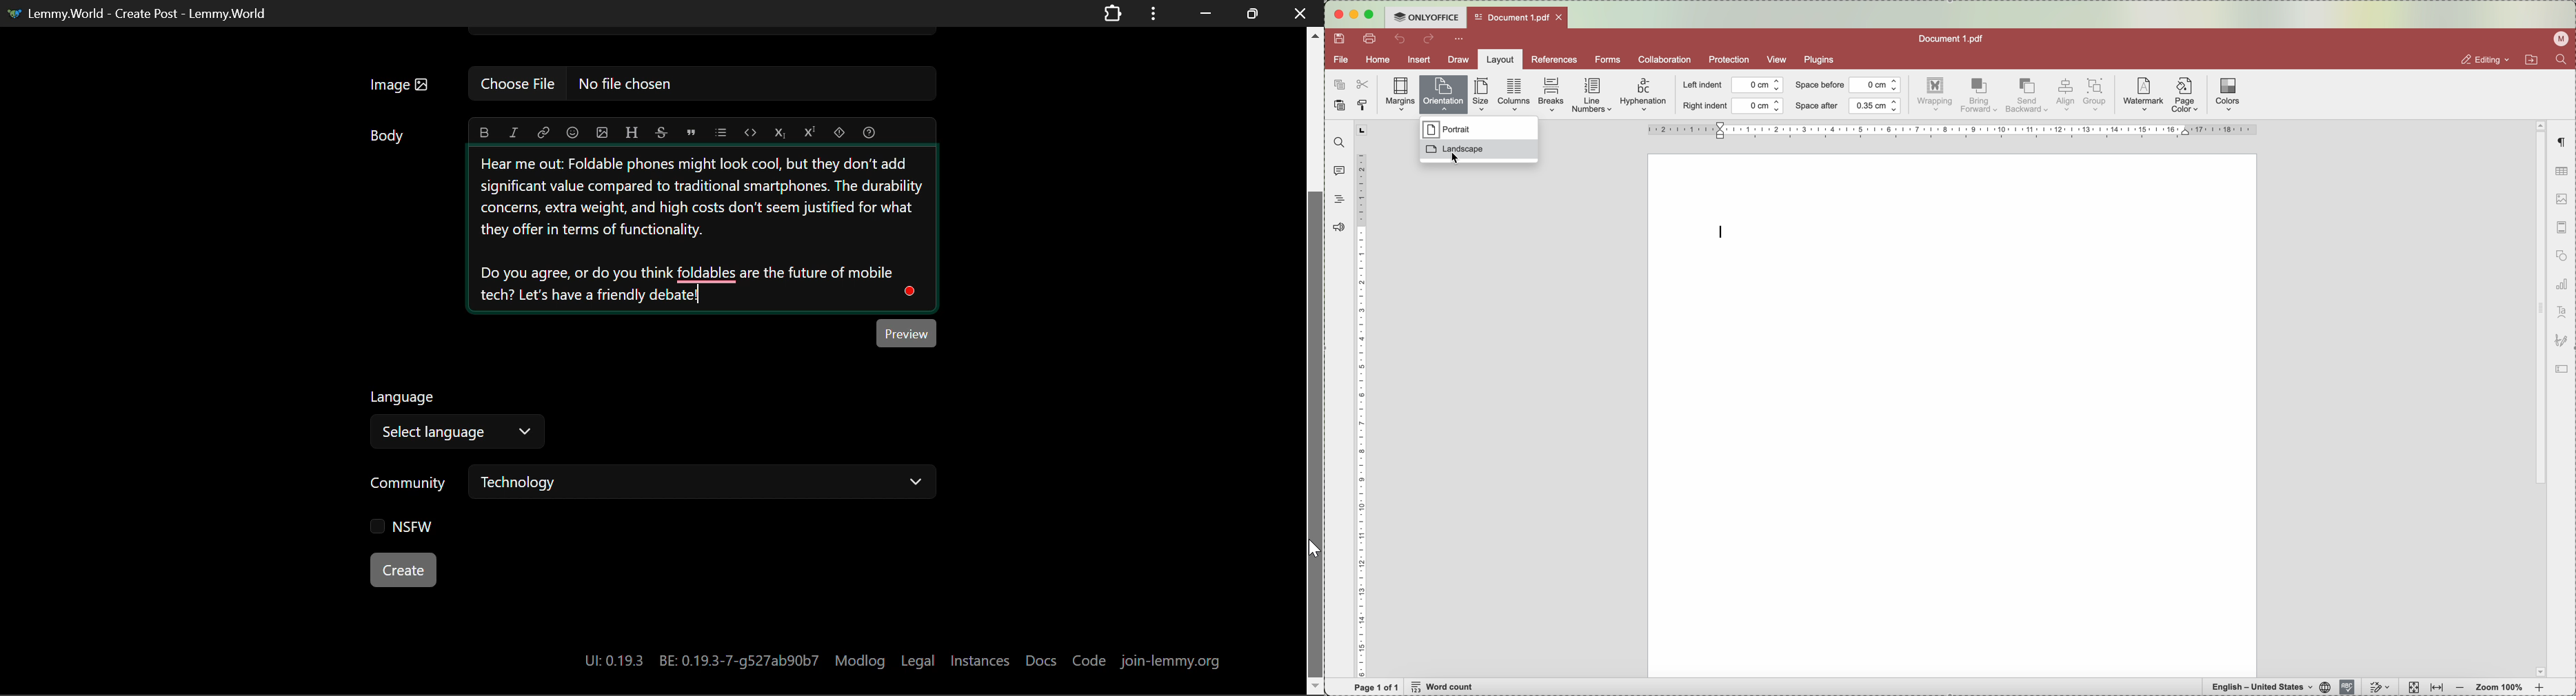 The image size is (2576, 700). Describe the element at coordinates (543, 131) in the screenshot. I see `link` at that location.